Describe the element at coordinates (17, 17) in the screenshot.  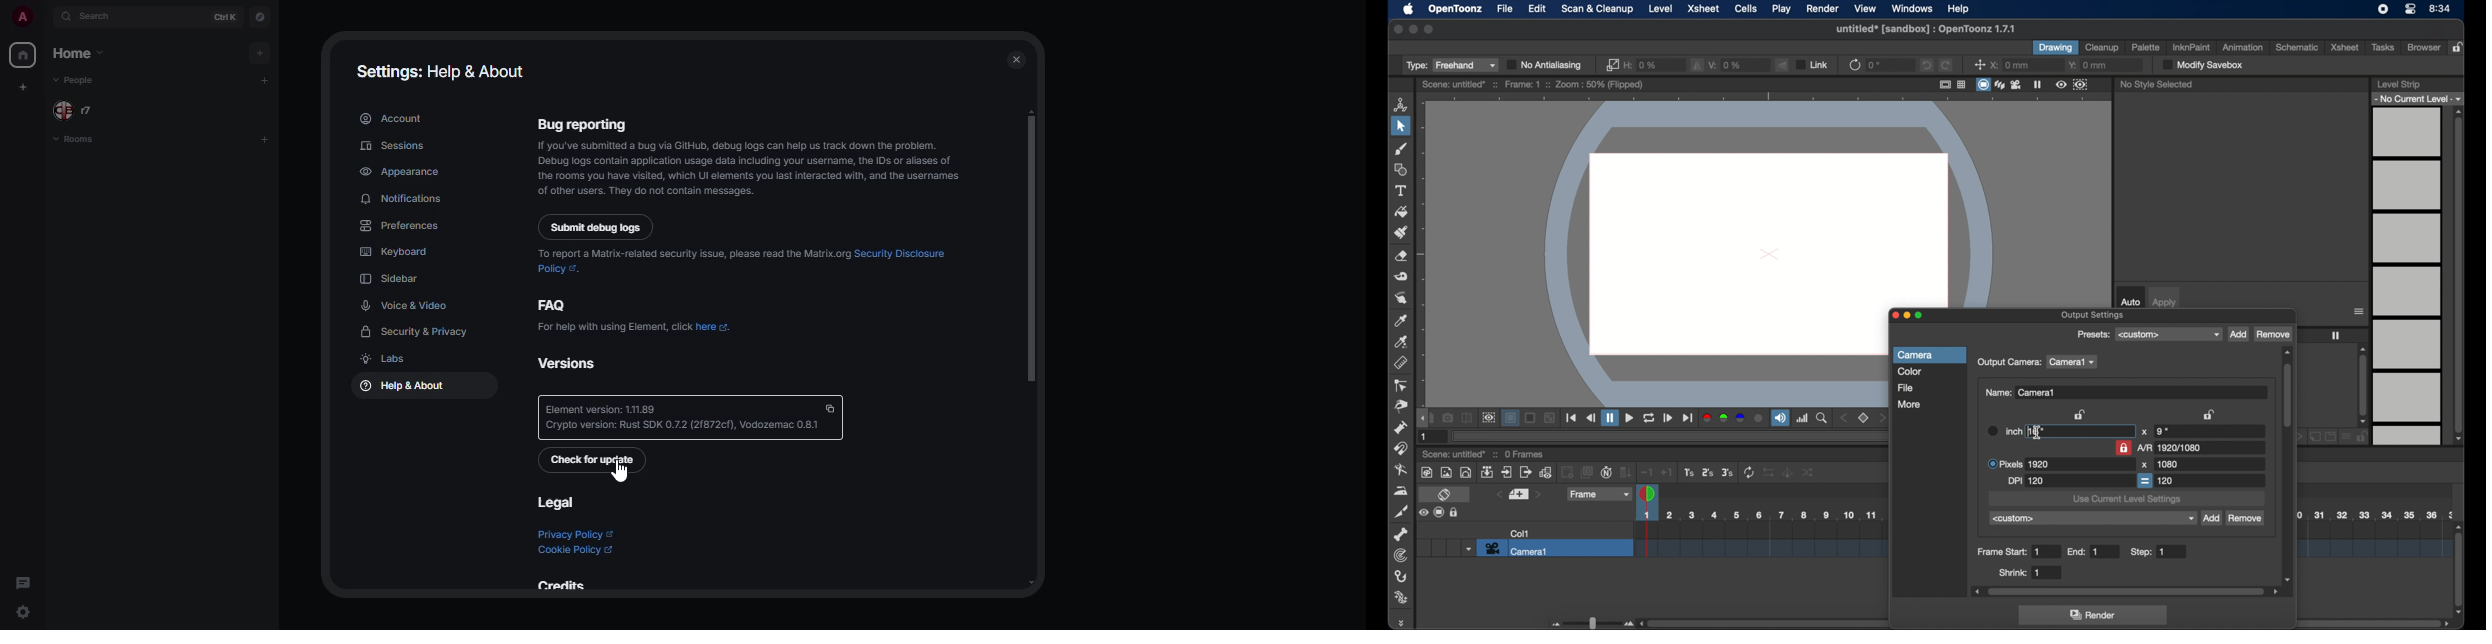
I see `profile` at that location.